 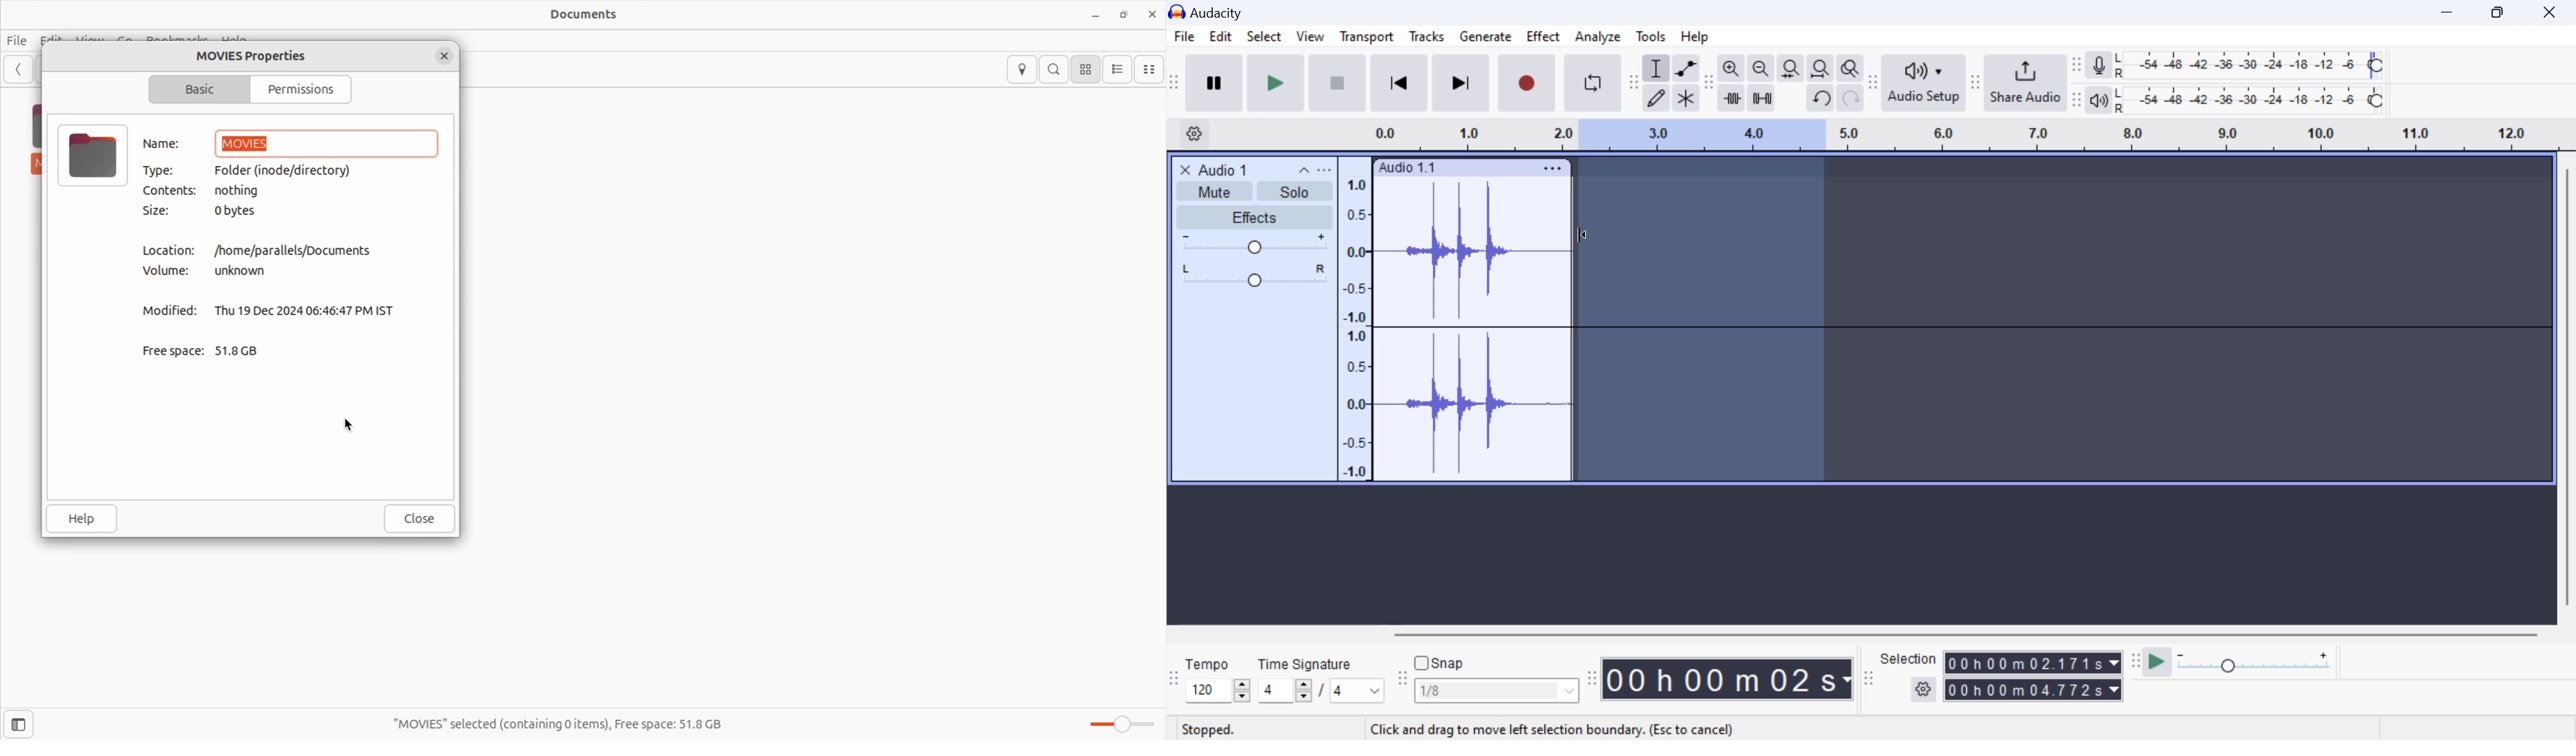 What do you see at coordinates (2036, 678) in the screenshot?
I see `Selected Clip Length` at bounding box center [2036, 678].